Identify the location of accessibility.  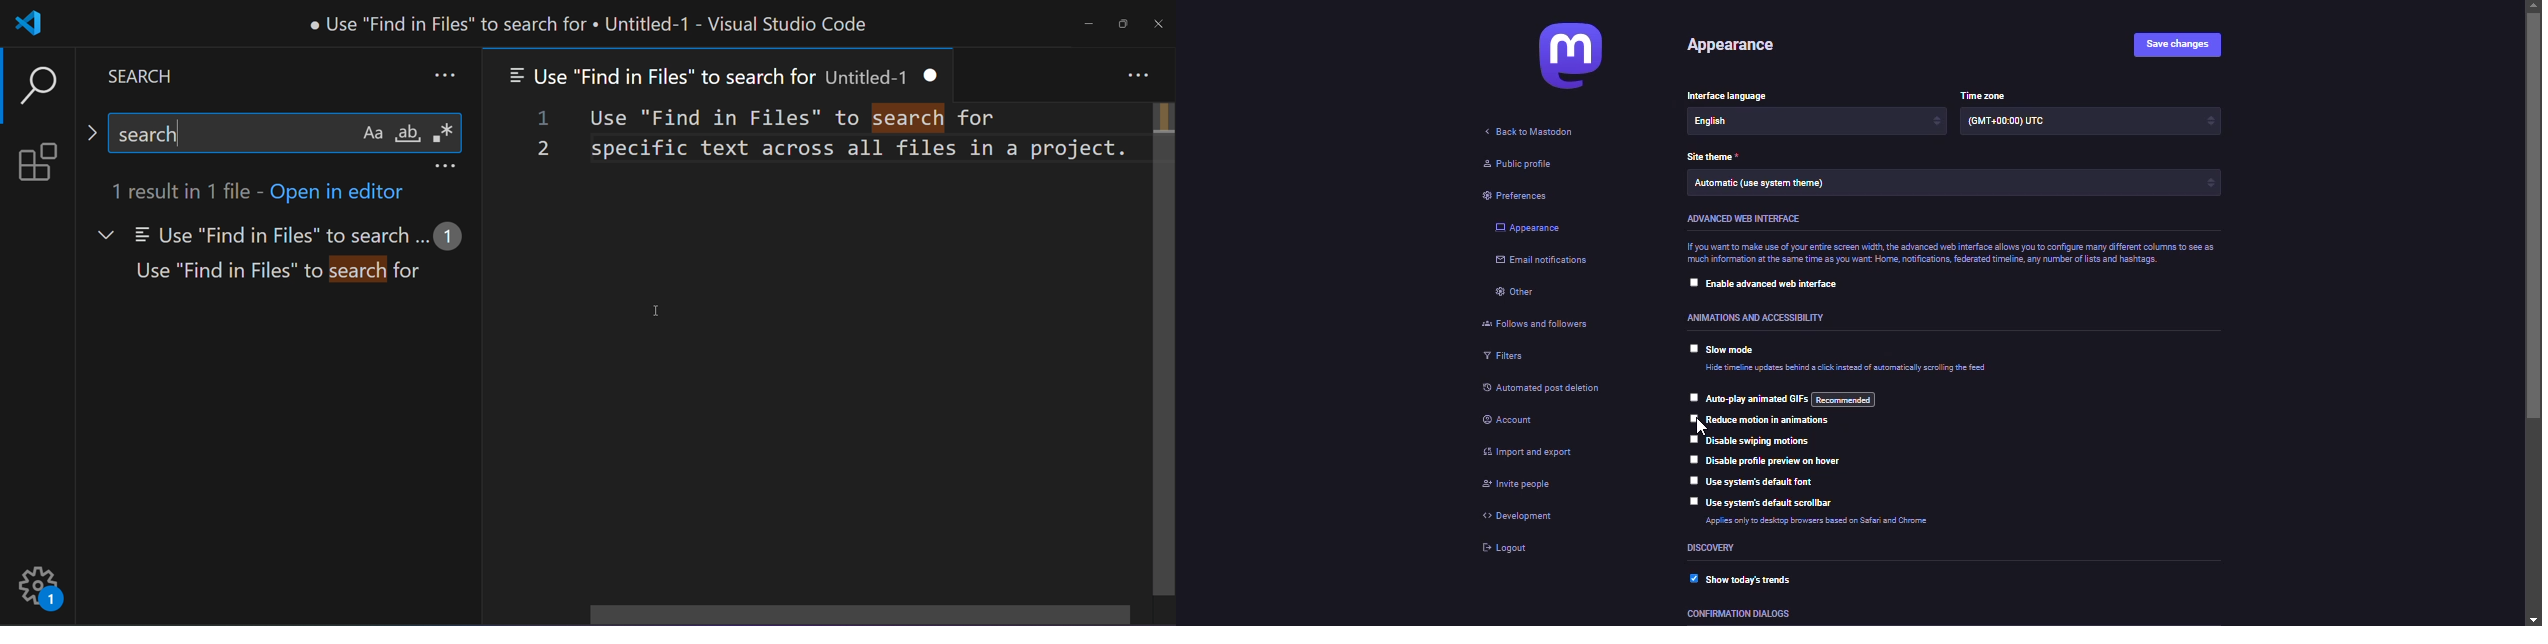
(1758, 318).